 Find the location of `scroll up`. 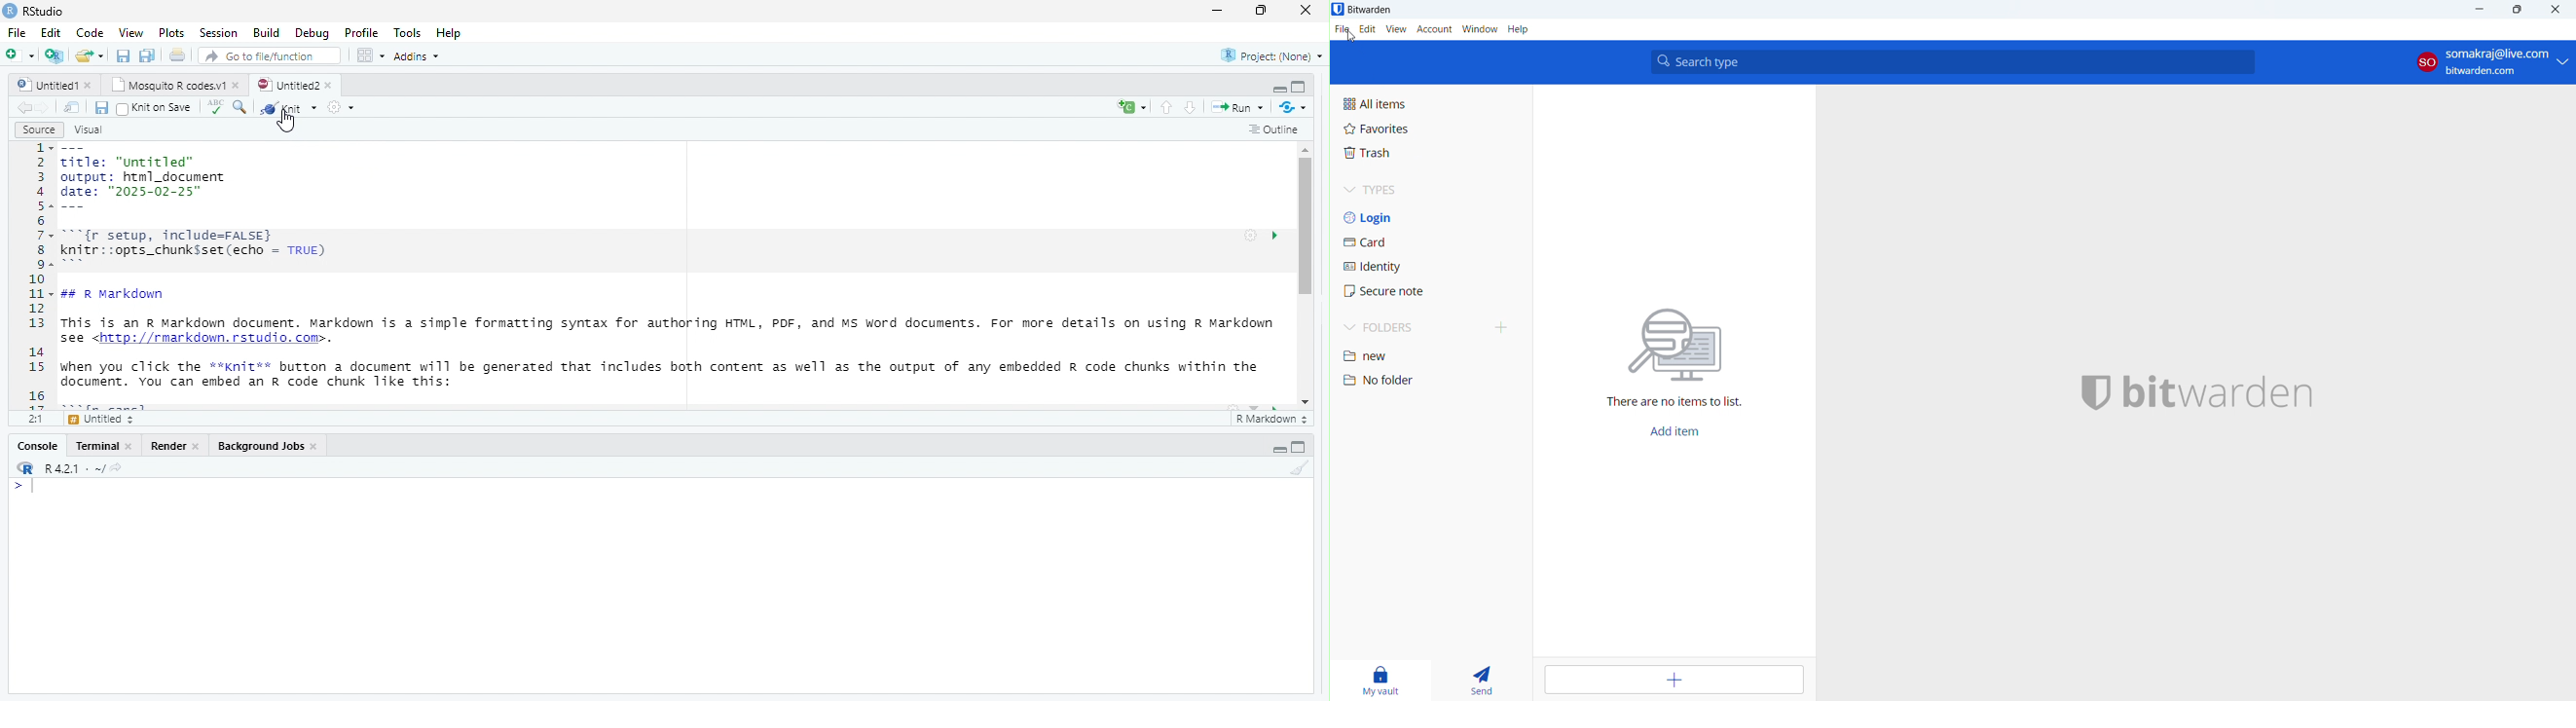

scroll up is located at coordinates (1307, 149).